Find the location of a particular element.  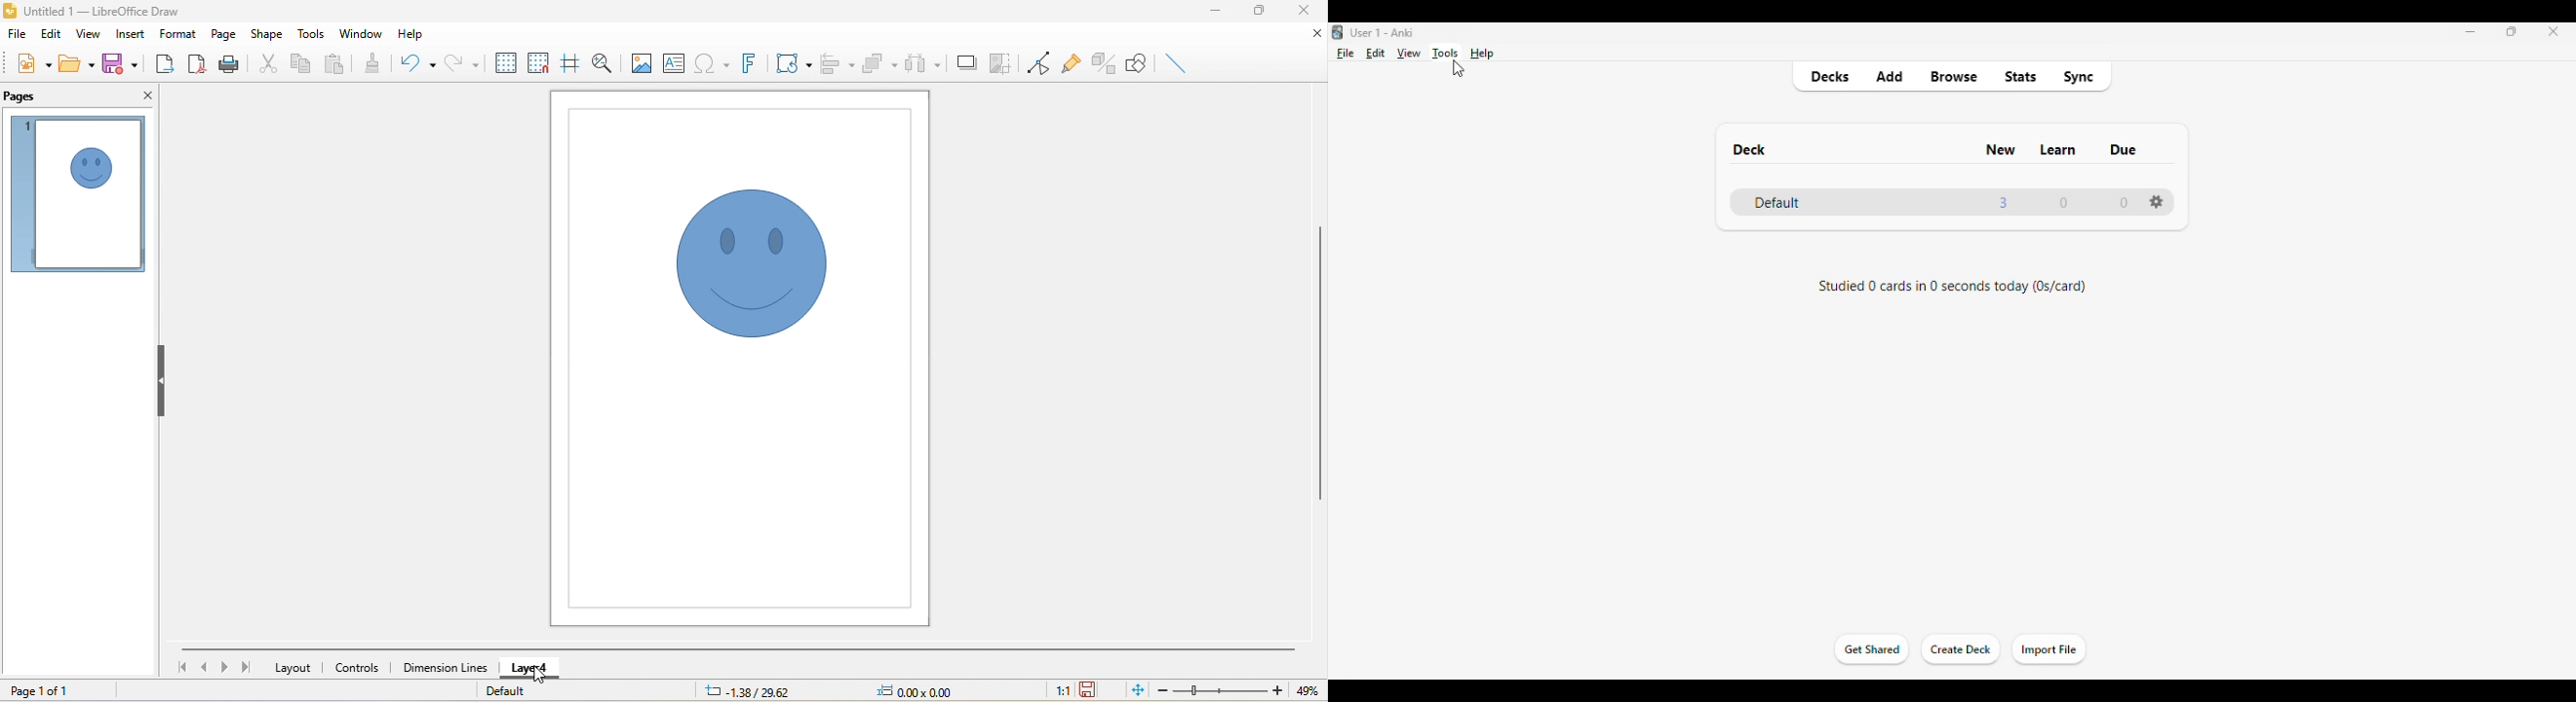

view is located at coordinates (86, 34).